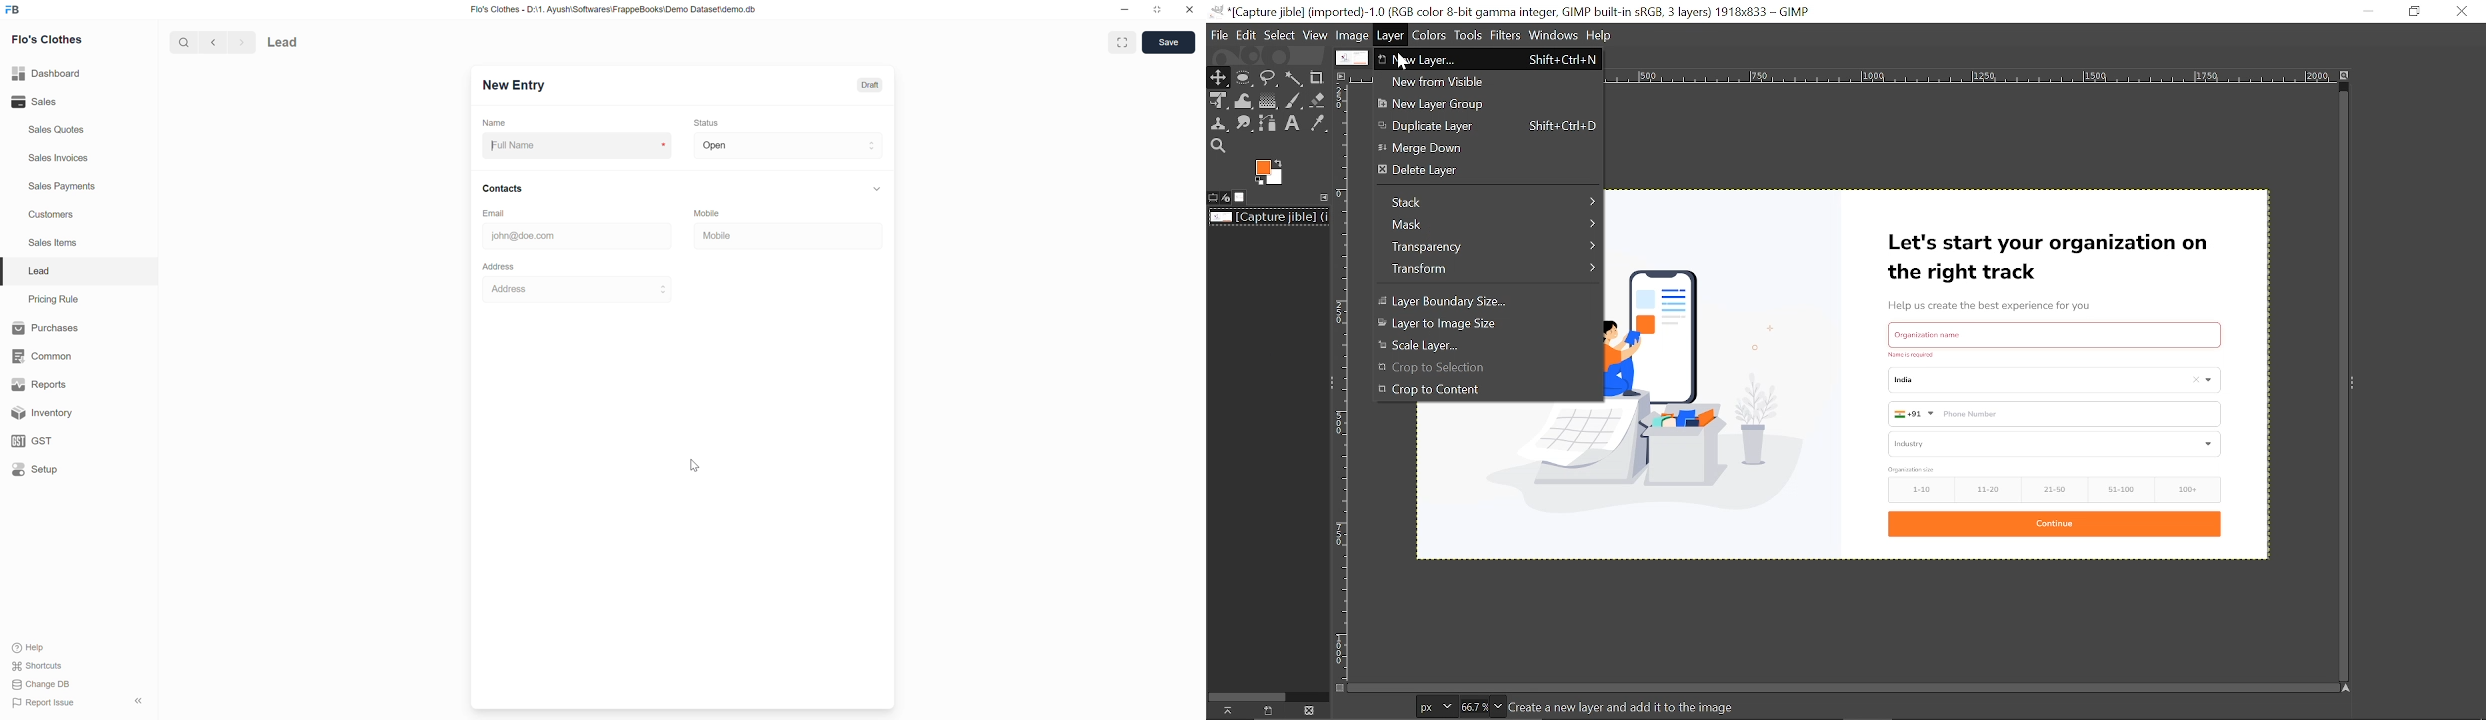 The height and width of the screenshot is (728, 2492). I want to click on FB, so click(13, 10).